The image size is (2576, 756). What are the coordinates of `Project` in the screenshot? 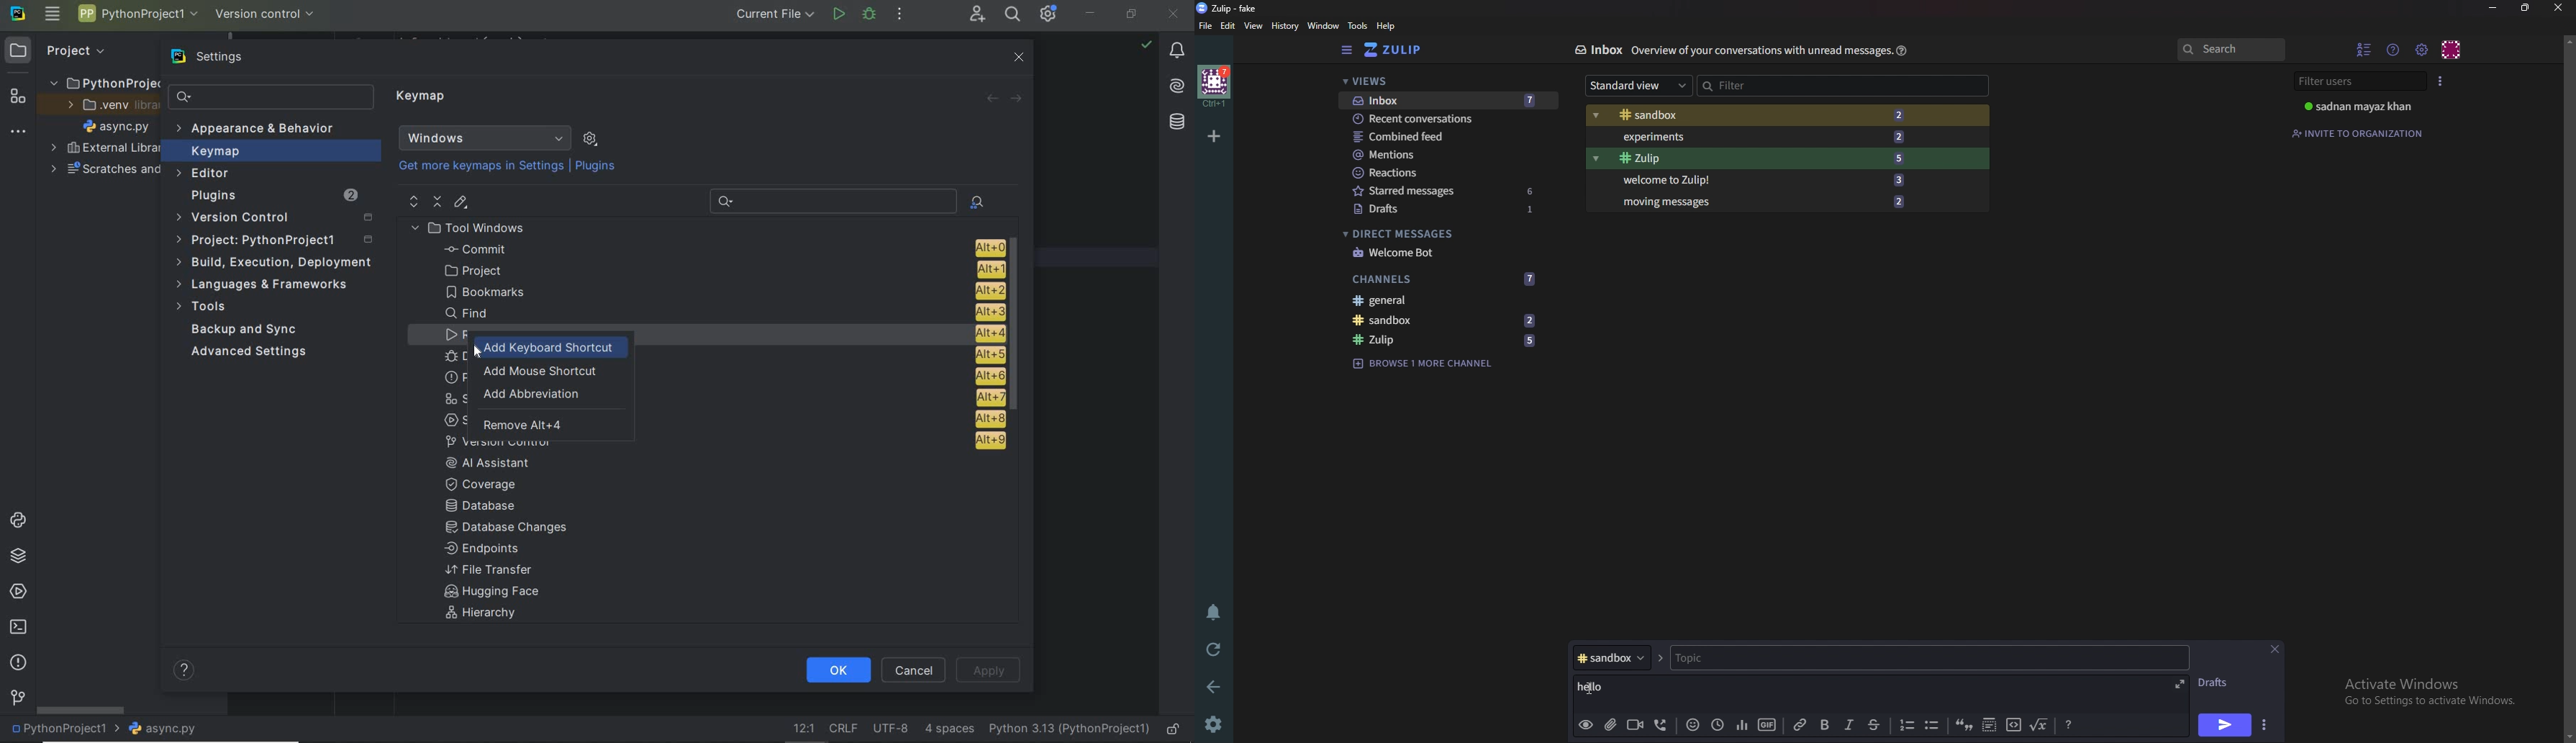 It's located at (277, 241).